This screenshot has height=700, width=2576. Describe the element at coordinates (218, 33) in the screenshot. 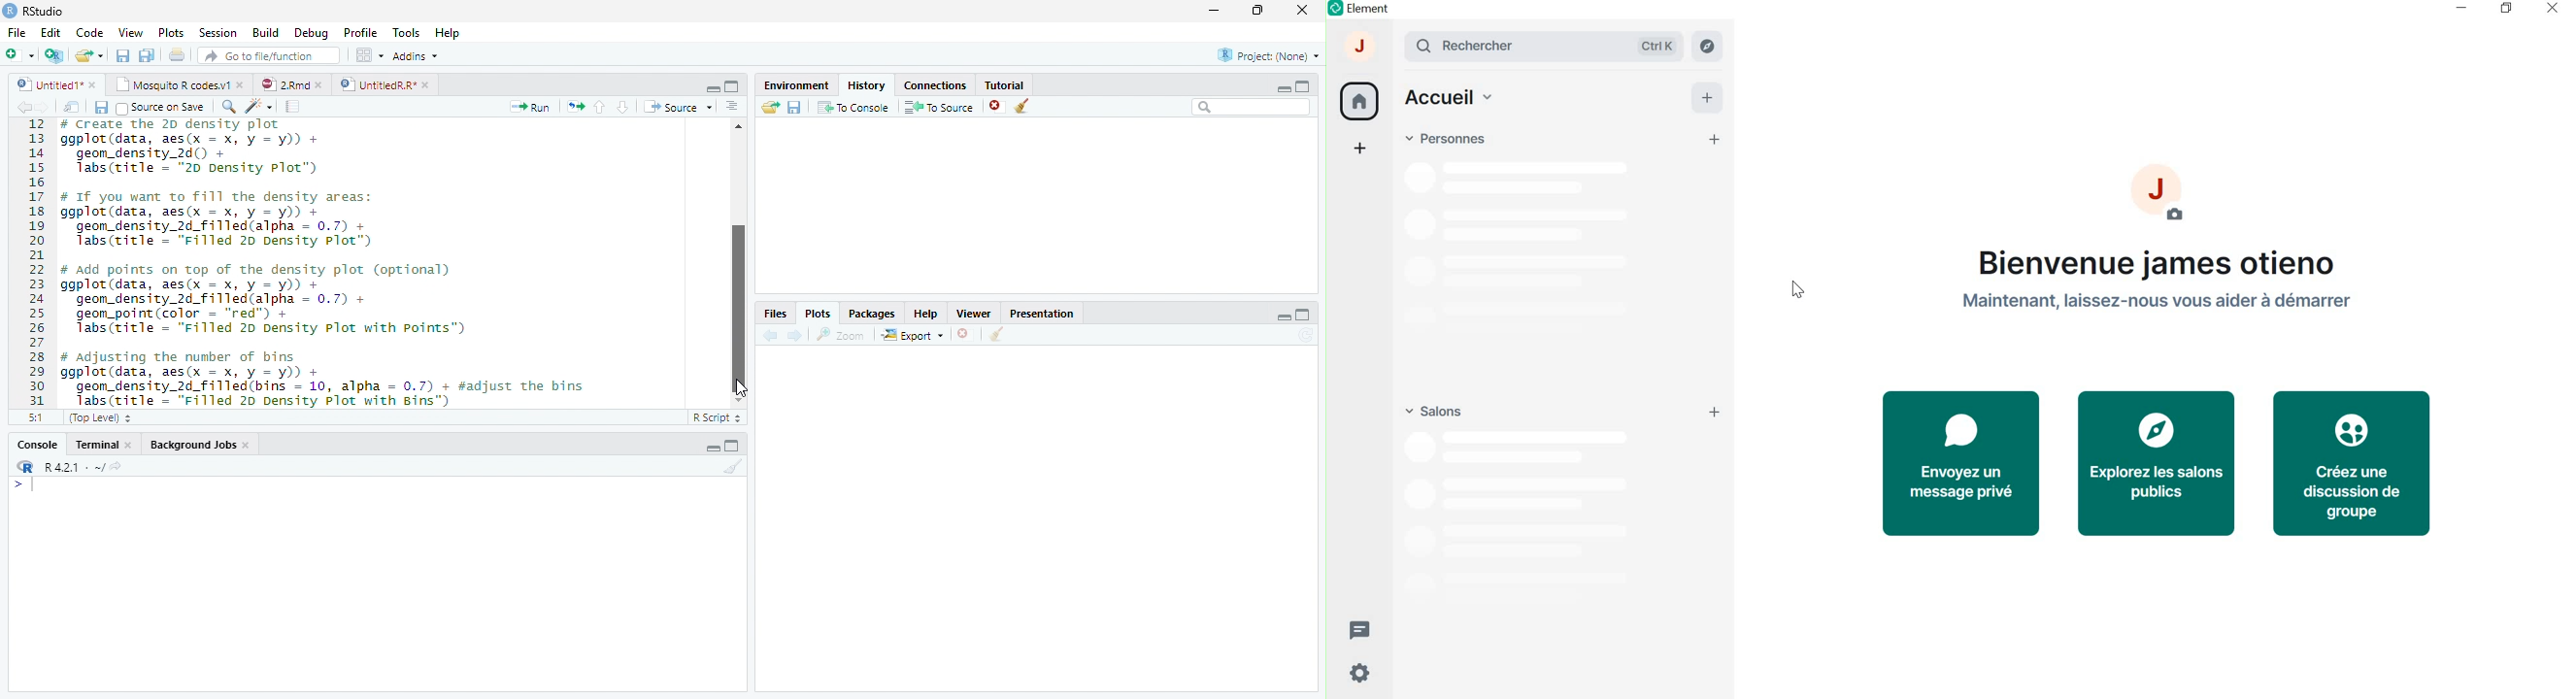

I see `Session` at that location.